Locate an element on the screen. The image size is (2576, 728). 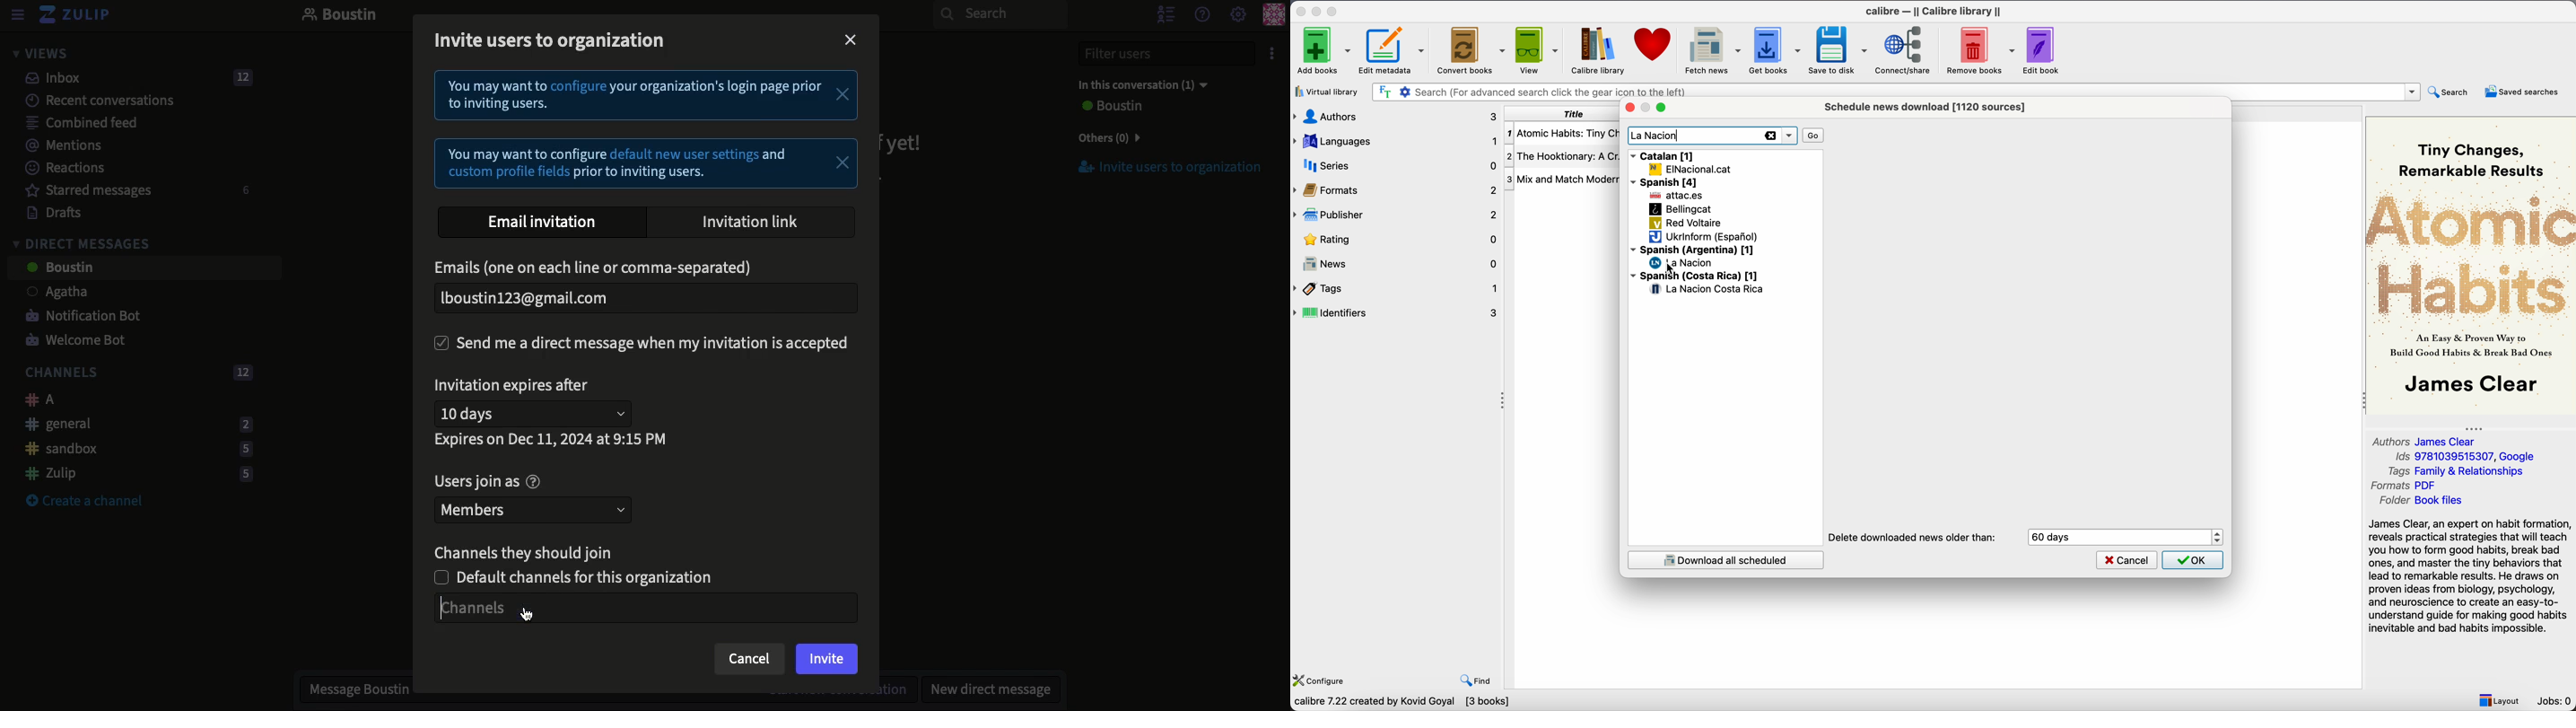
New DM is located at coordinates (986, 689).